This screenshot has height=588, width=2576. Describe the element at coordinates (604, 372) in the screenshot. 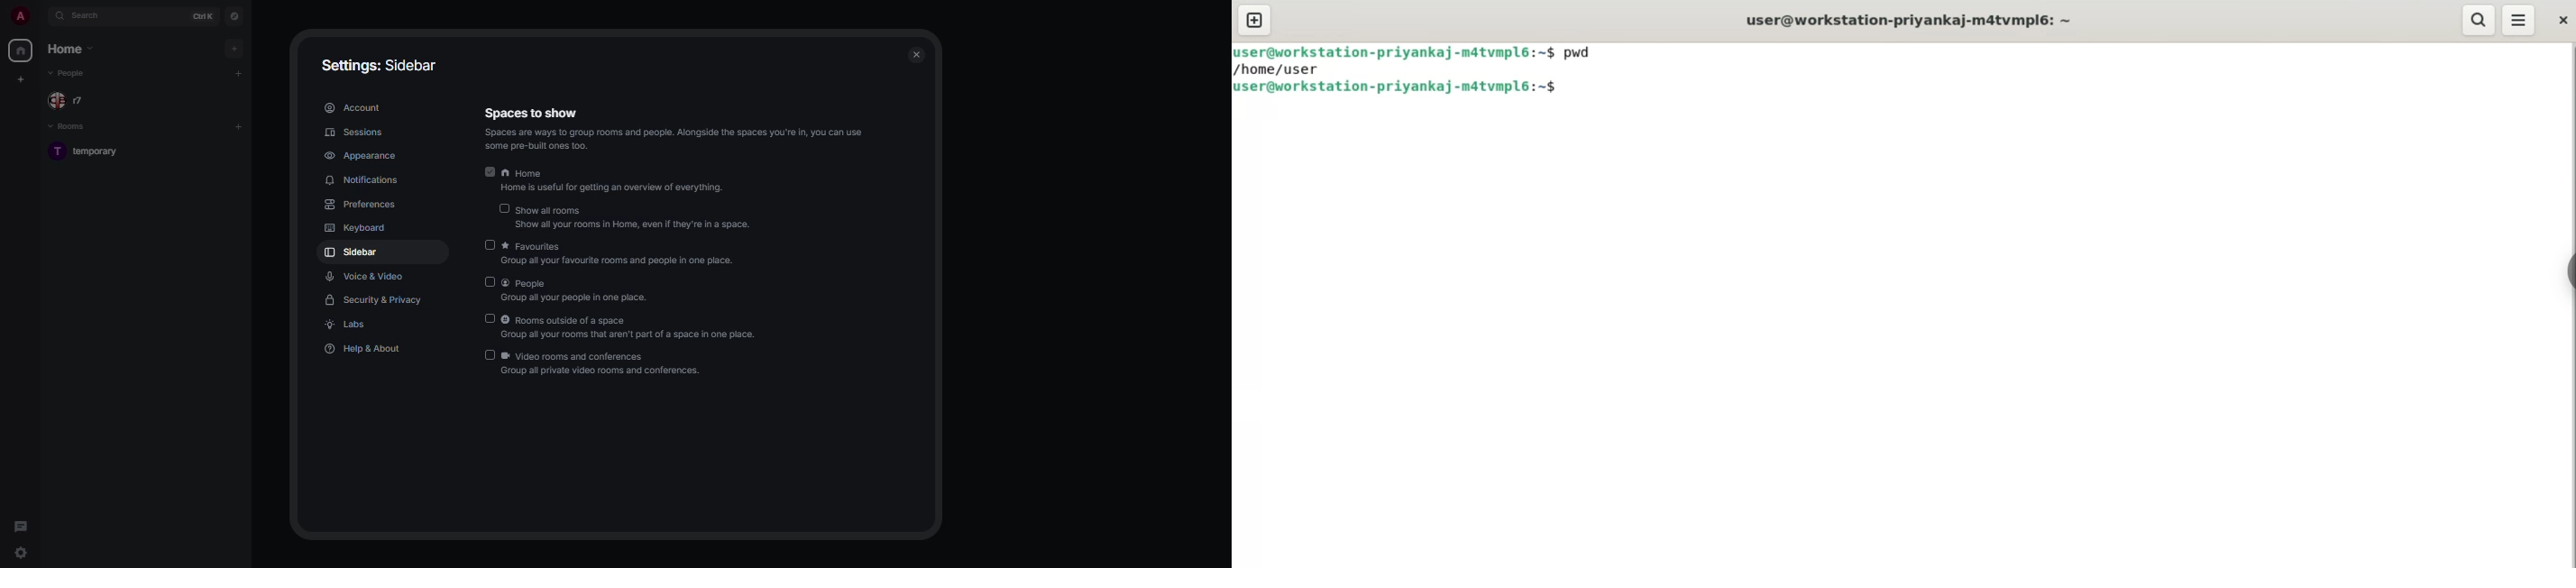

I see `Group all private video rooms and conferences.` at that location.